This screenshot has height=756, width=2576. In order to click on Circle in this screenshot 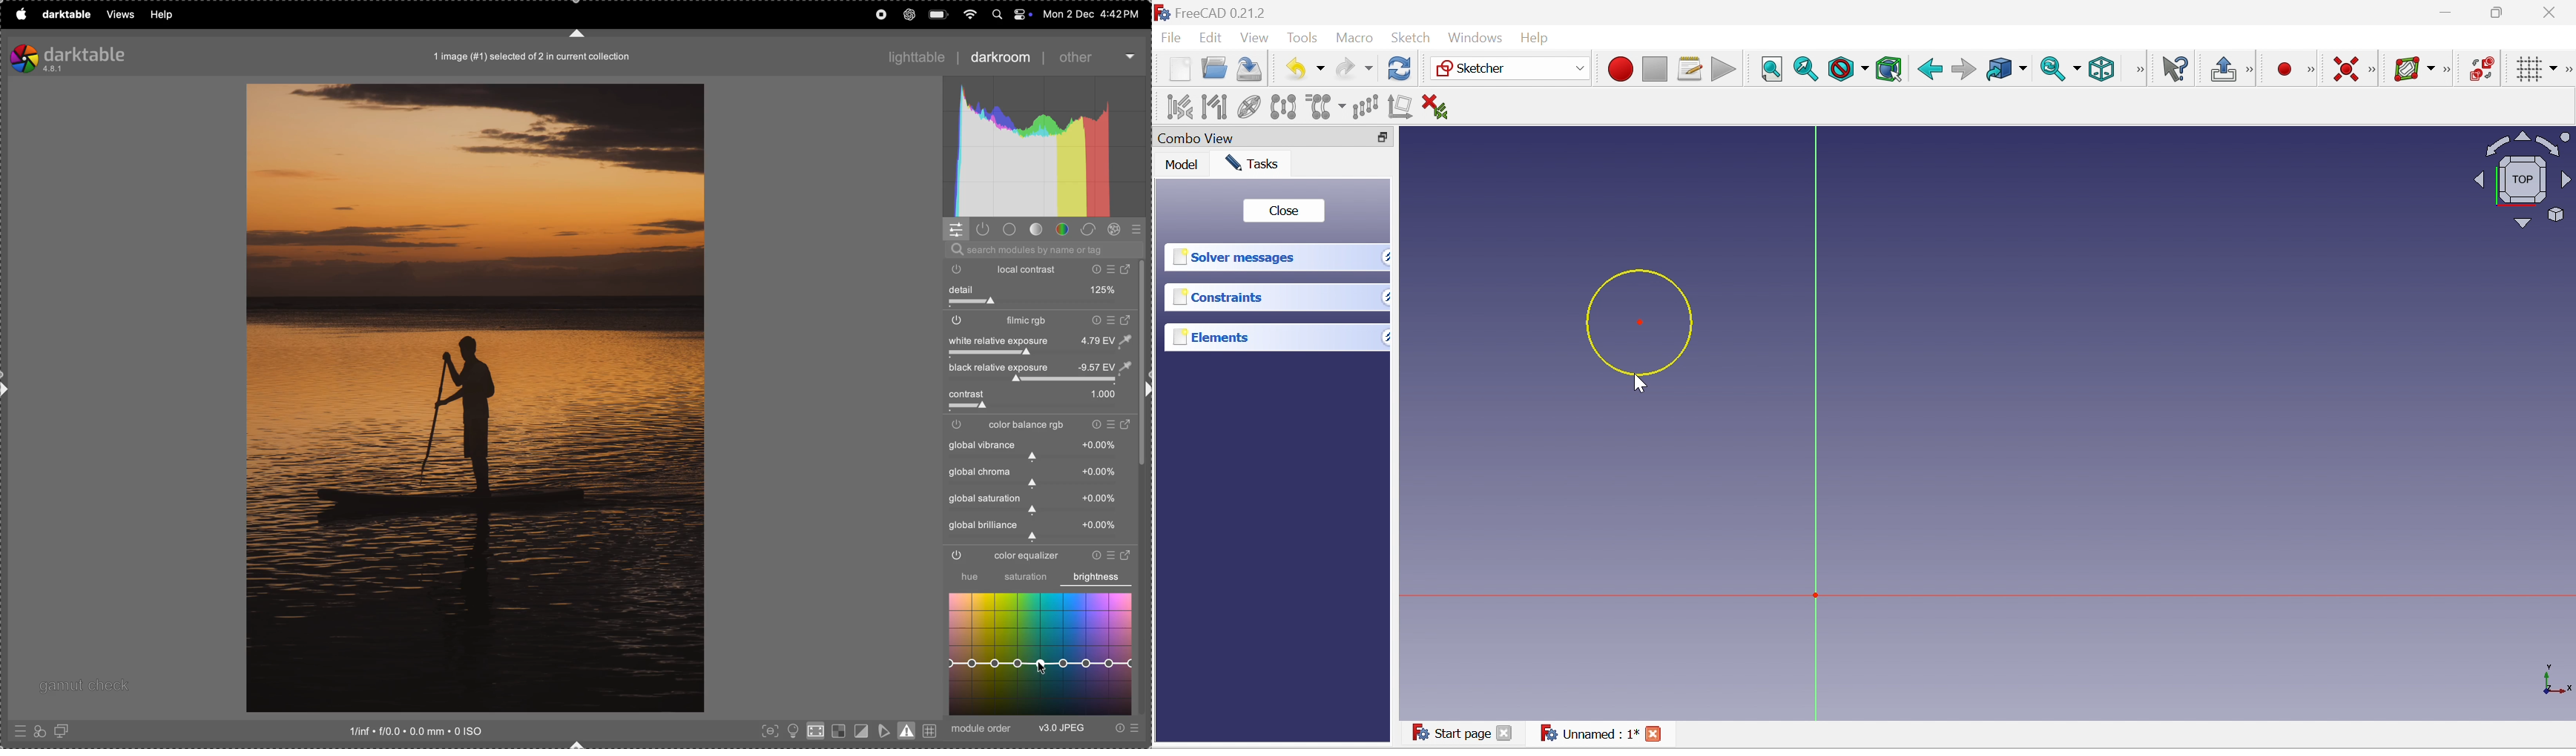, I will do `click(1640, 320)`.